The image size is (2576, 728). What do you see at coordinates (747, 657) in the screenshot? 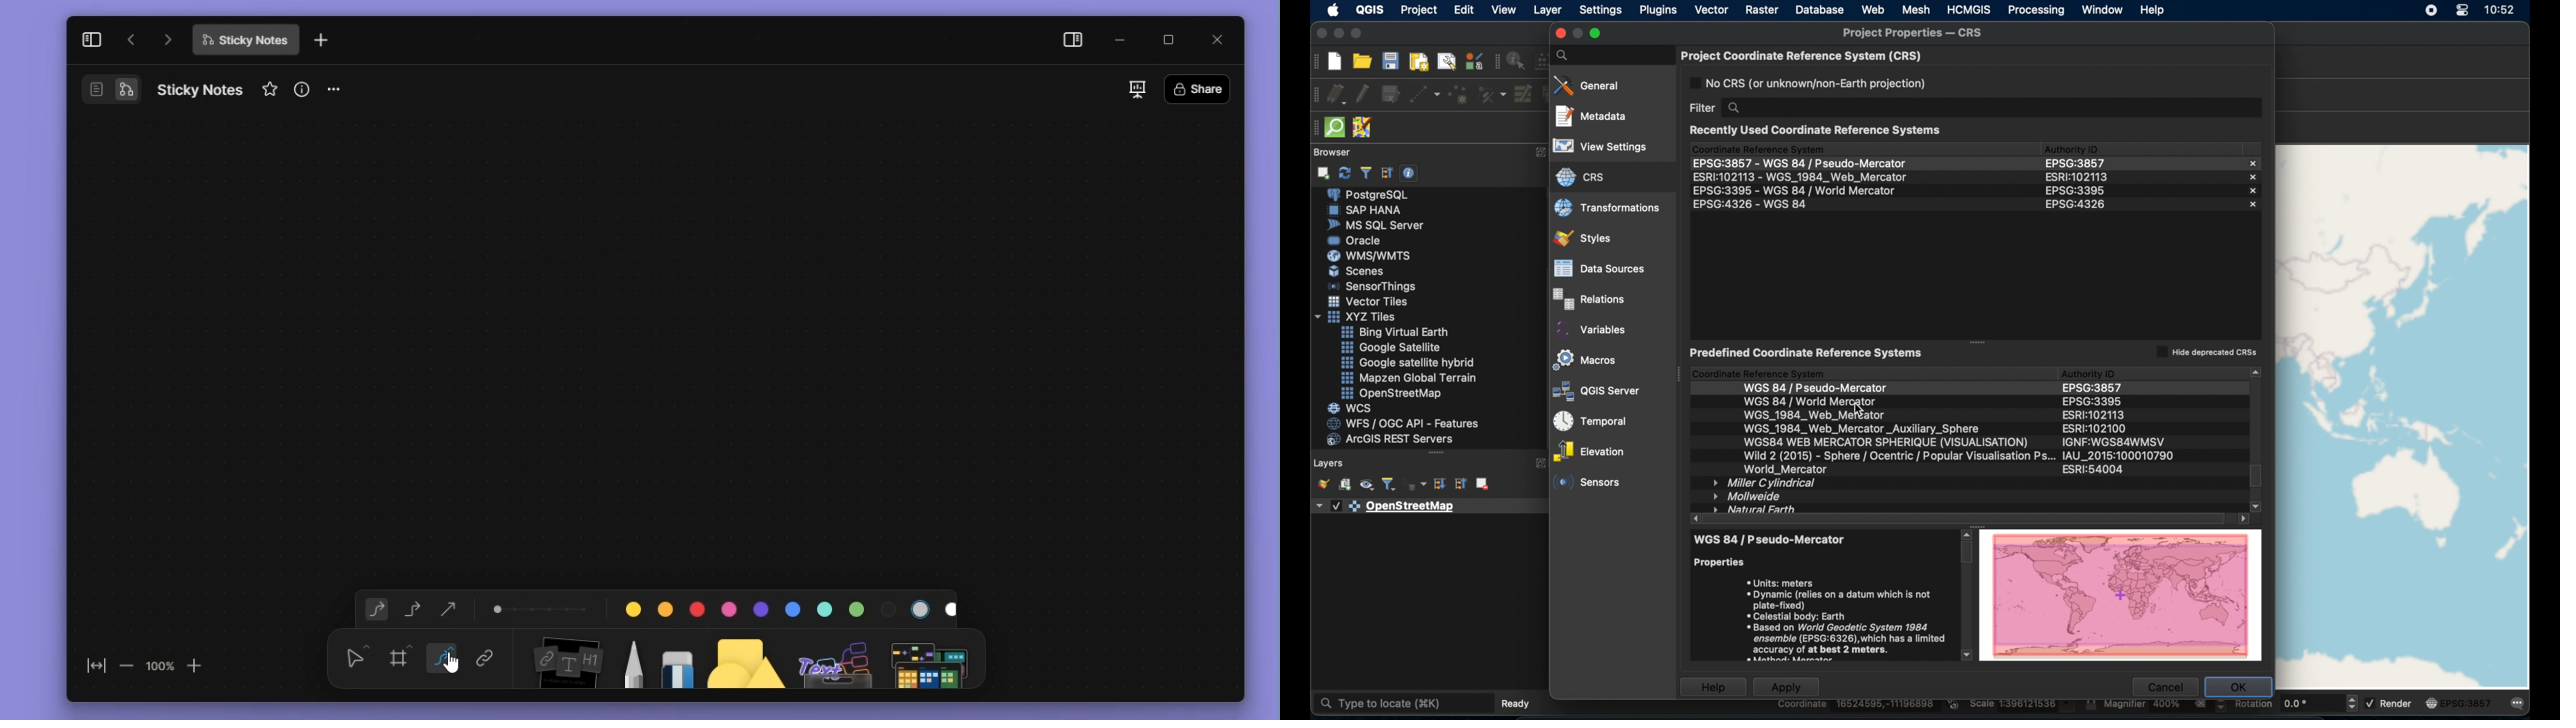
I see `shape` at bounding box center [747, 657].